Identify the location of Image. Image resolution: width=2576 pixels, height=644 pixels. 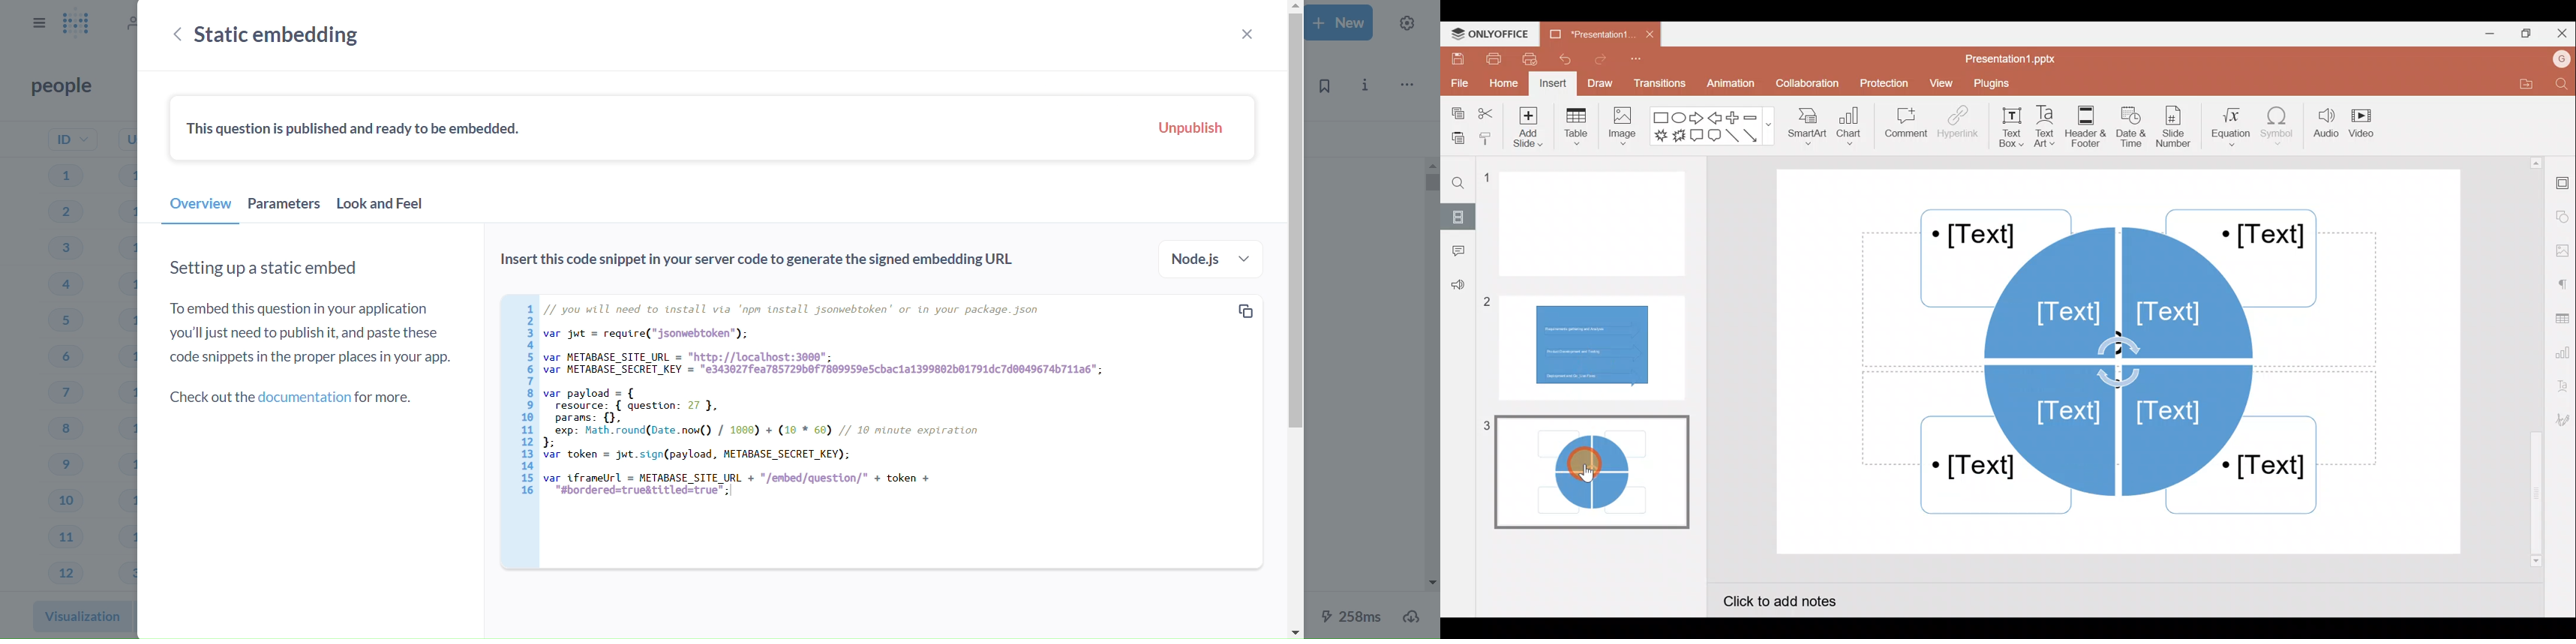
(1624, 131).